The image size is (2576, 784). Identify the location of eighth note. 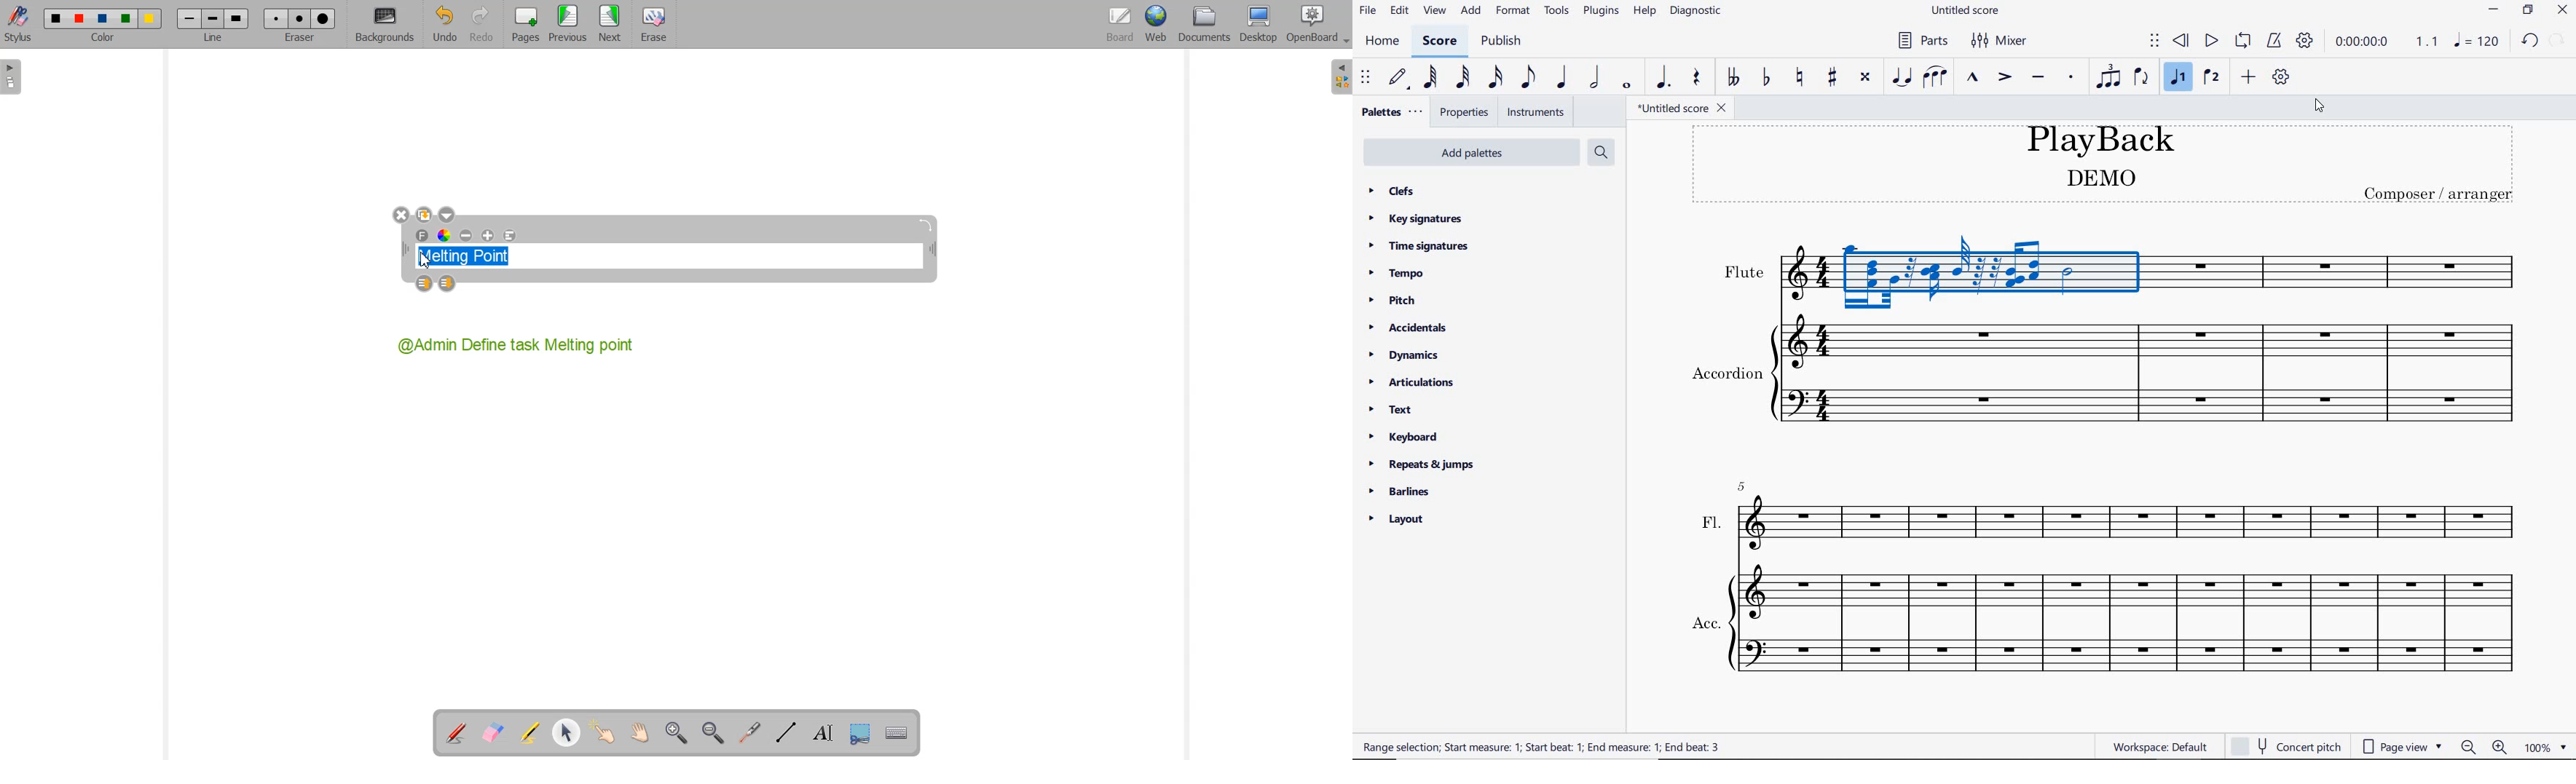
(1527, 78).